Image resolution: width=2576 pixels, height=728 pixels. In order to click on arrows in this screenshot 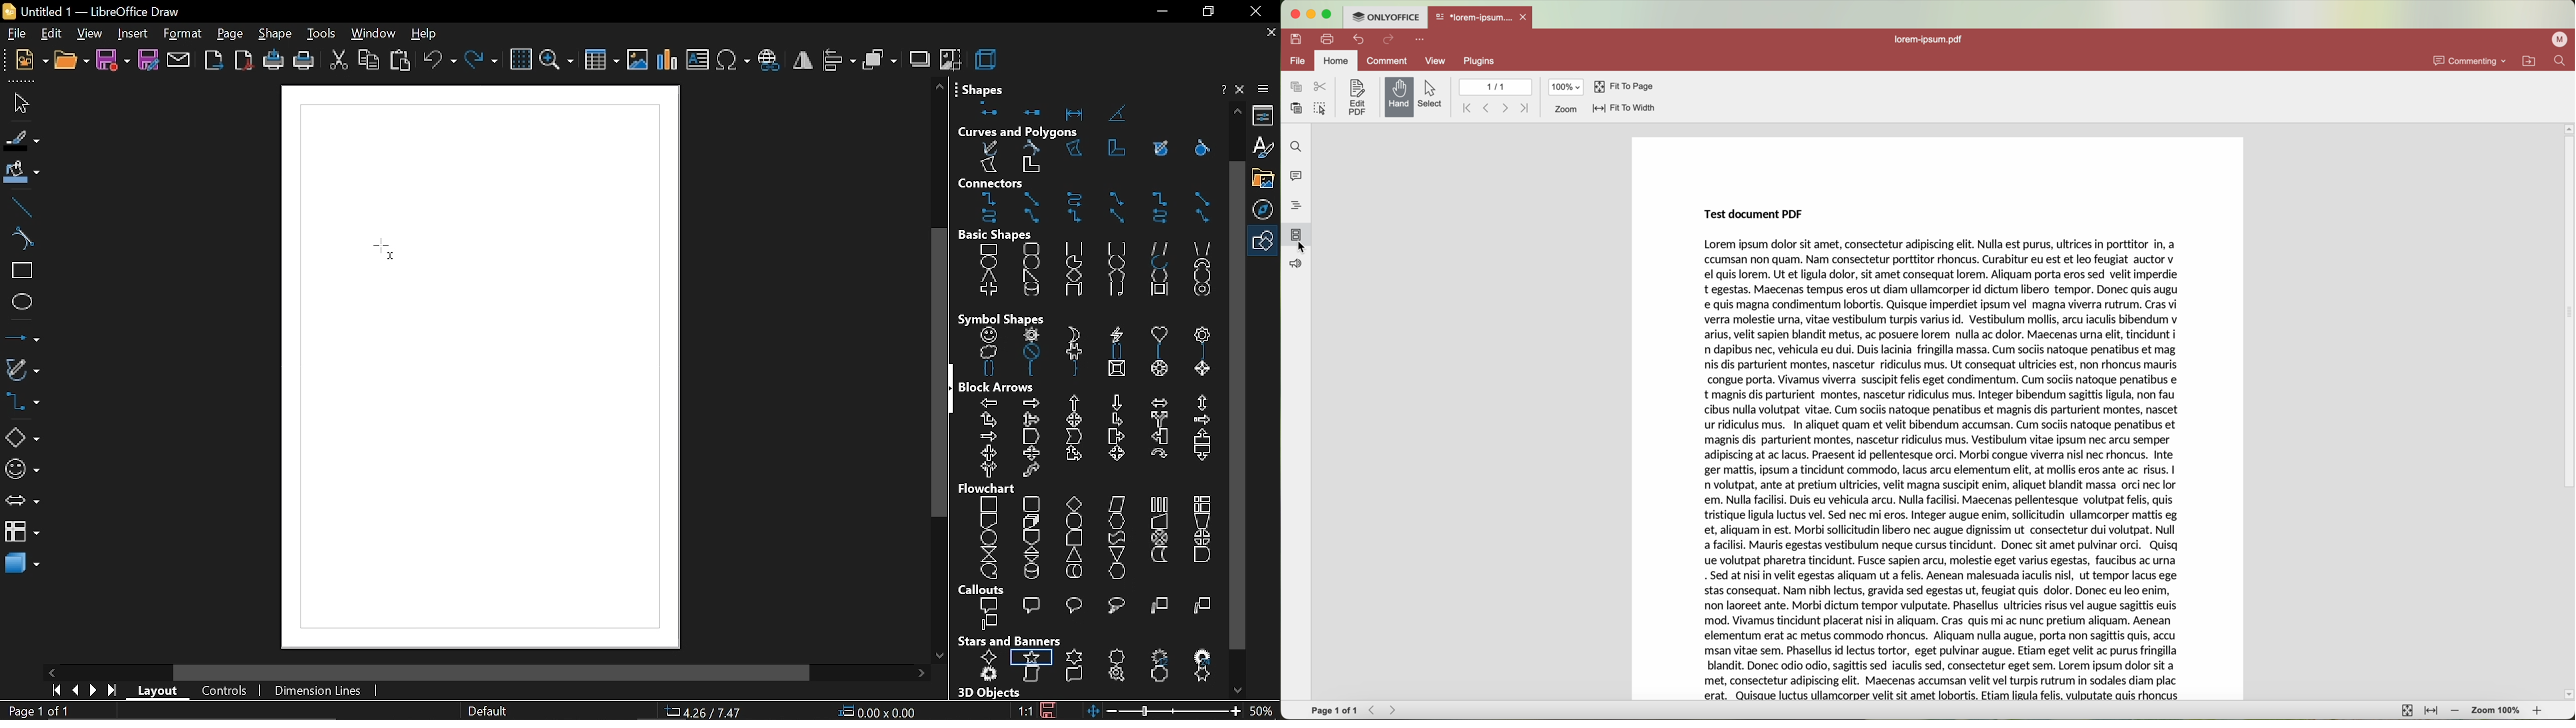, I will do `click(22, 503)`.